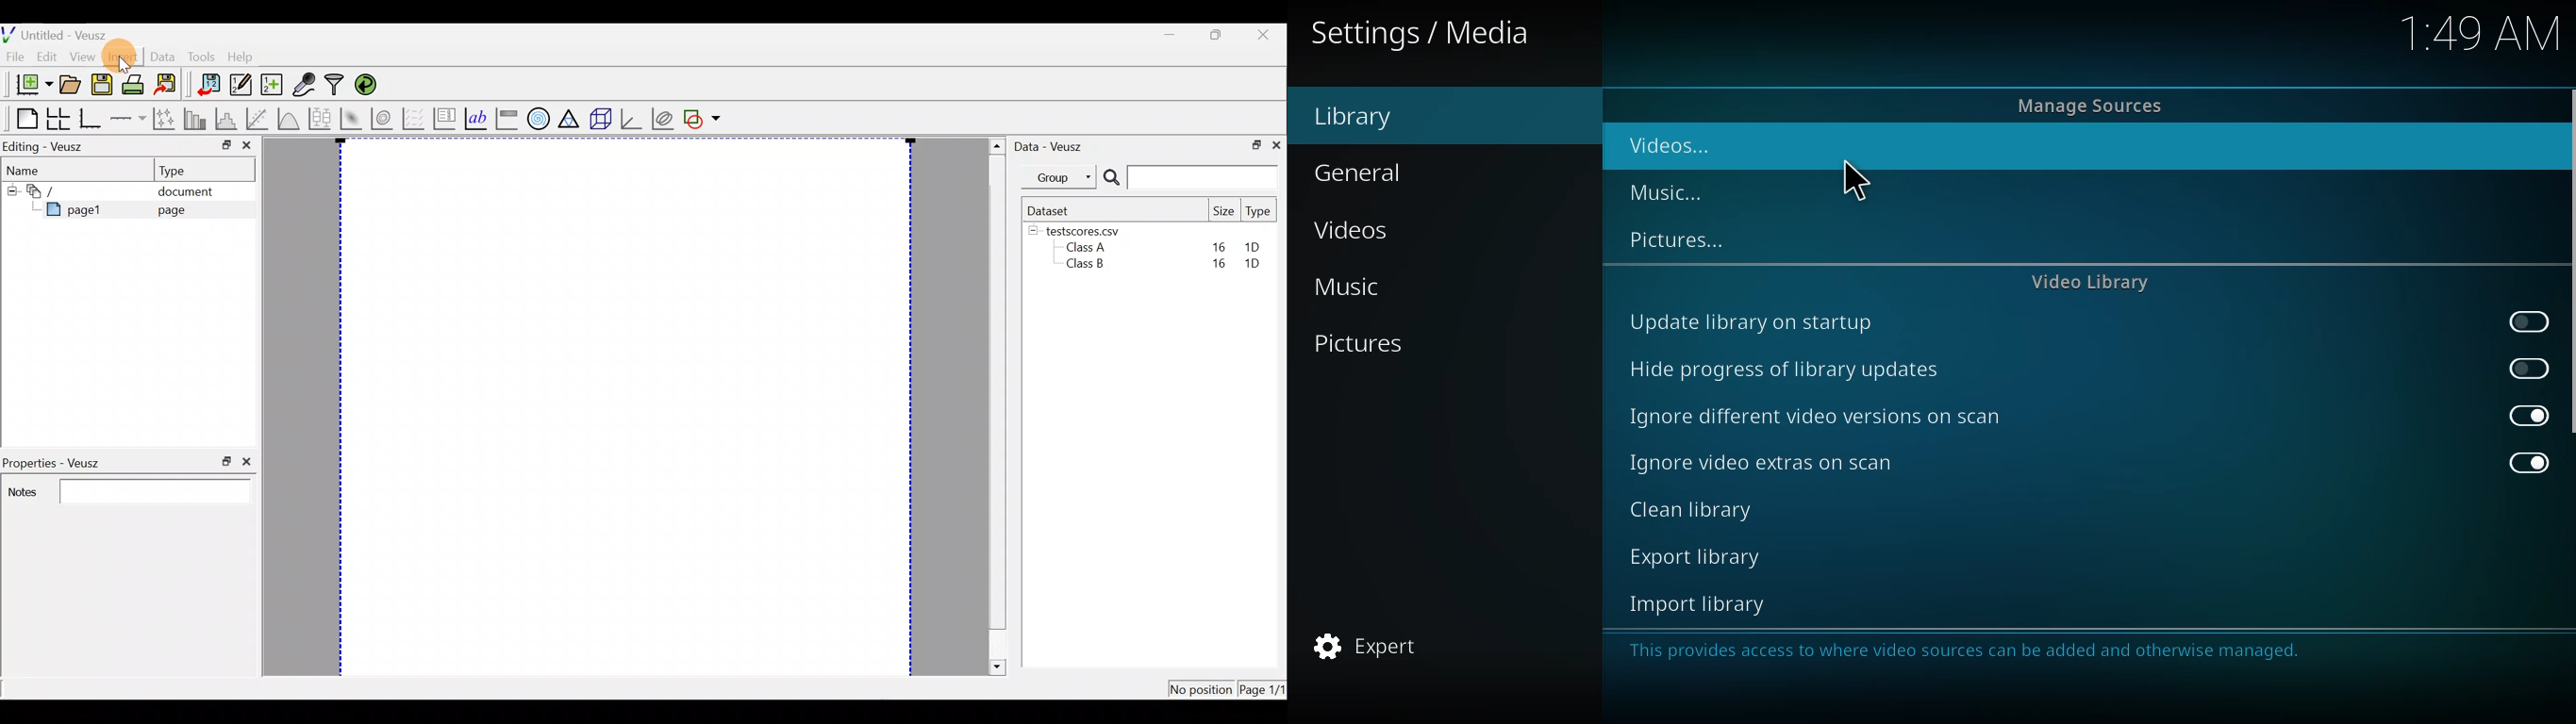 Image resolution: width=2576 pixels, height=728 pixels. Describe the element at coordinates (2483, 36) in the screenshot. I see `time` at that location.